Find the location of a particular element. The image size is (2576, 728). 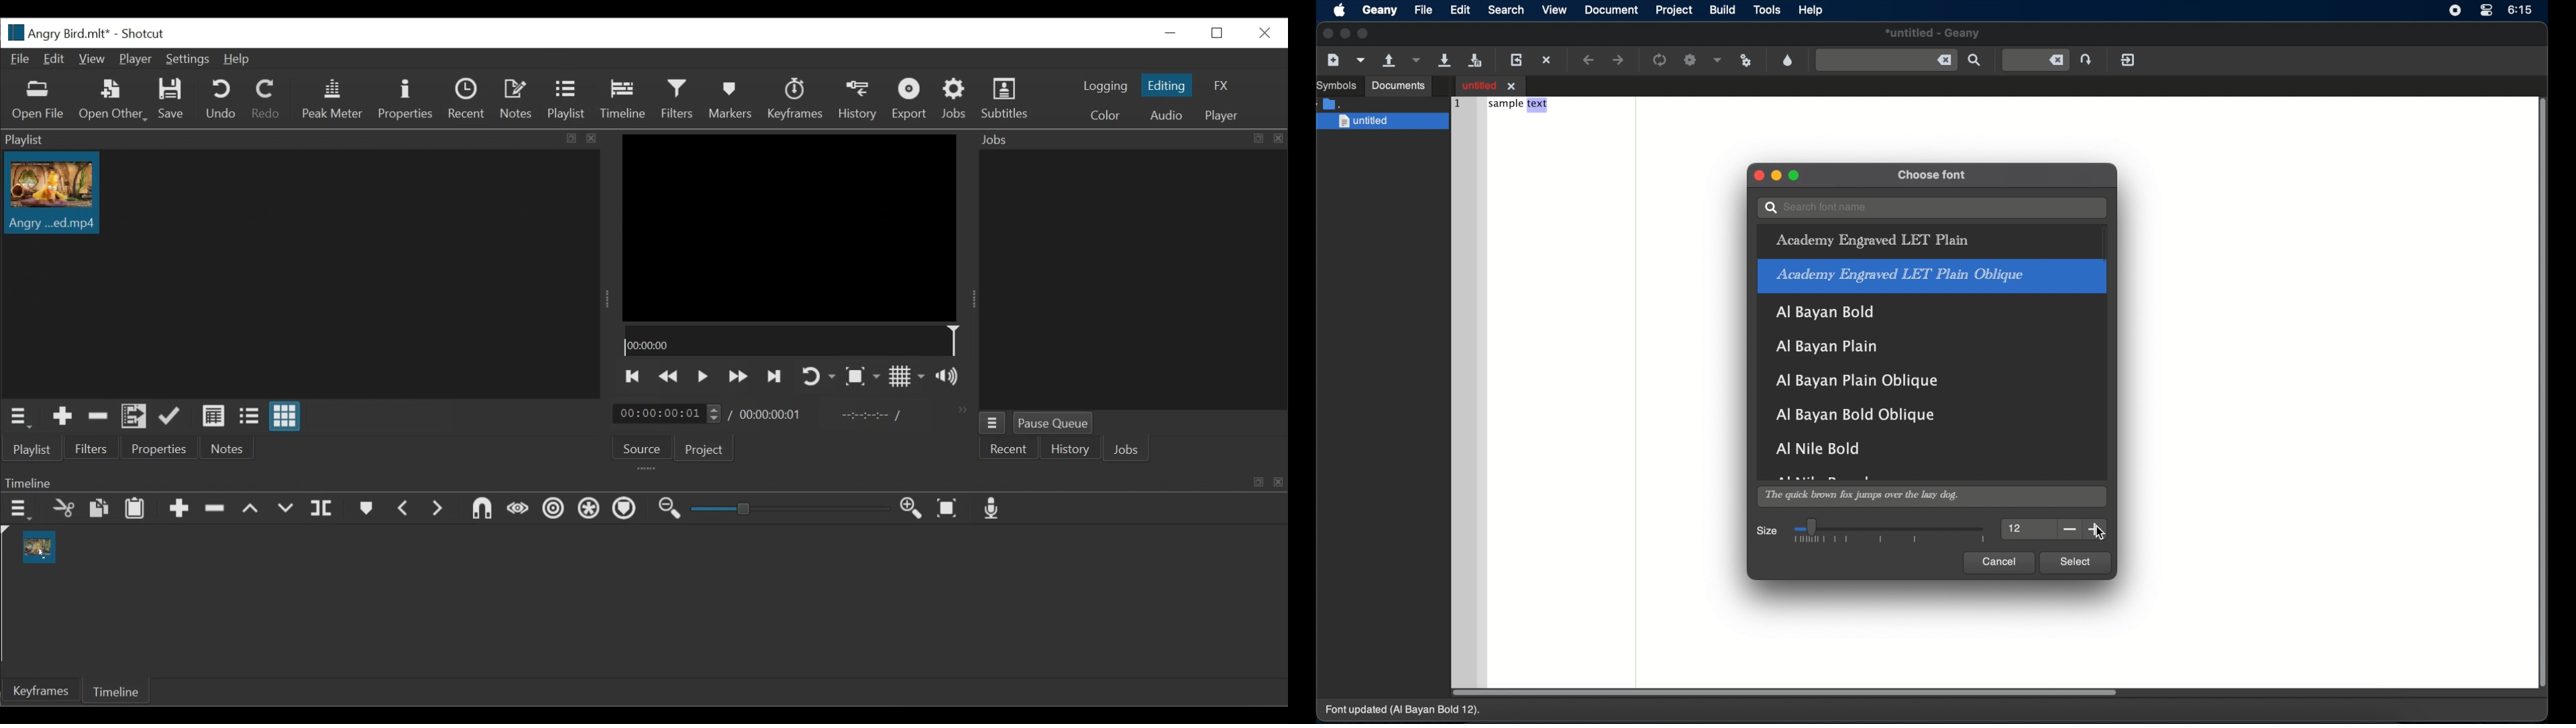

Ripple all tracks is located at coordinates (587, 508).